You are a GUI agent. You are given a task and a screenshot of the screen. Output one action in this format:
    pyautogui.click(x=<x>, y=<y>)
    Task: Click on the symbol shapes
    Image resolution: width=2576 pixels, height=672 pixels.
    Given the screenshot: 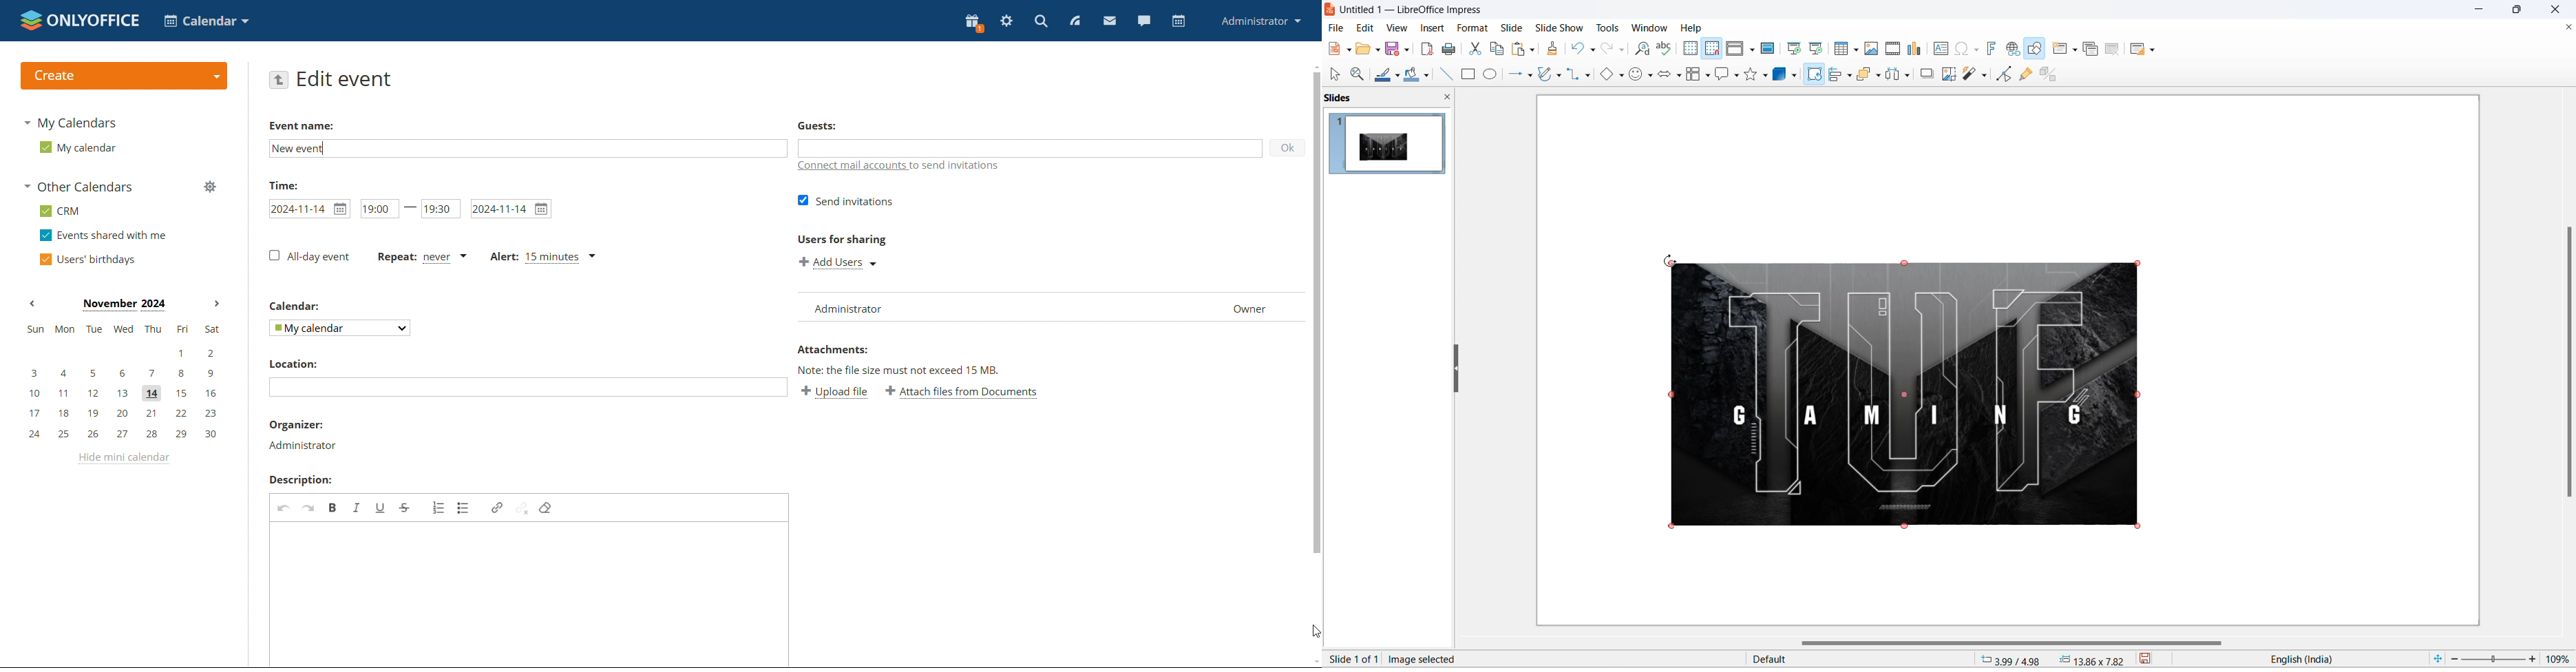 What is the action you would take?
    pyautogui.click(x=1652, y=77)
    